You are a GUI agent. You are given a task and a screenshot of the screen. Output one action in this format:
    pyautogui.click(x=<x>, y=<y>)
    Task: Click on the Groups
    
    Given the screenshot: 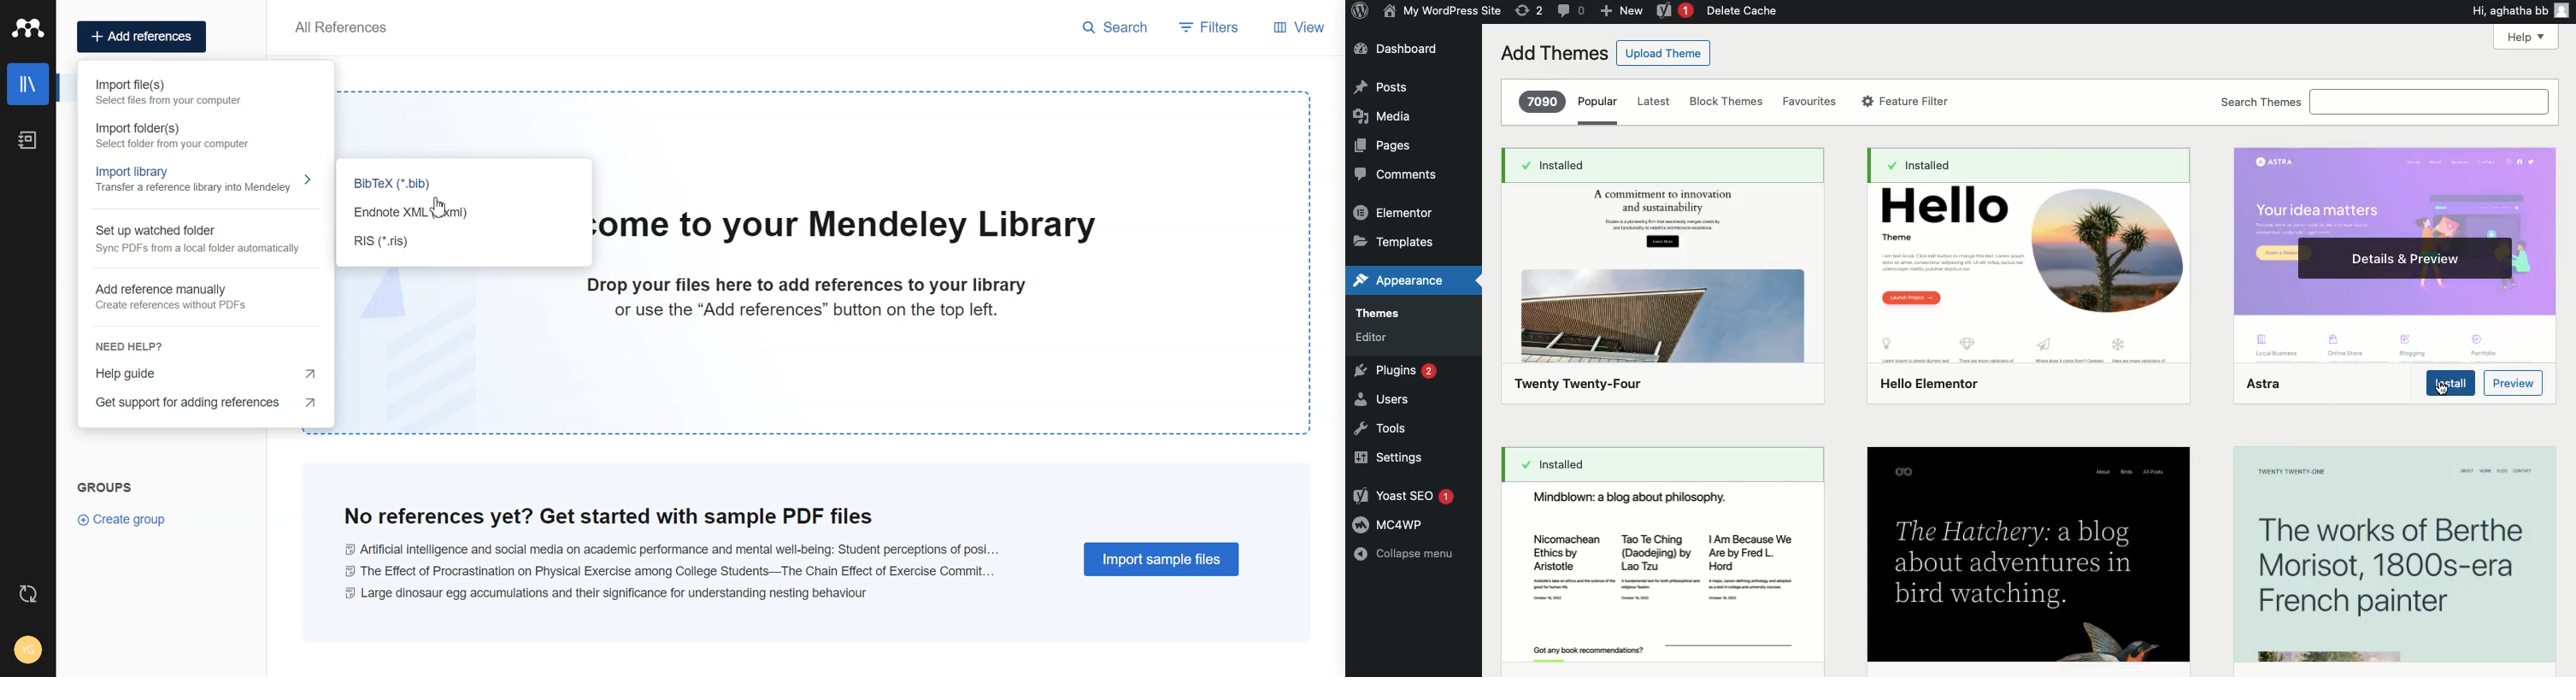 What is the action you would take?
    pyautogui.click(x=107, y=486)
    